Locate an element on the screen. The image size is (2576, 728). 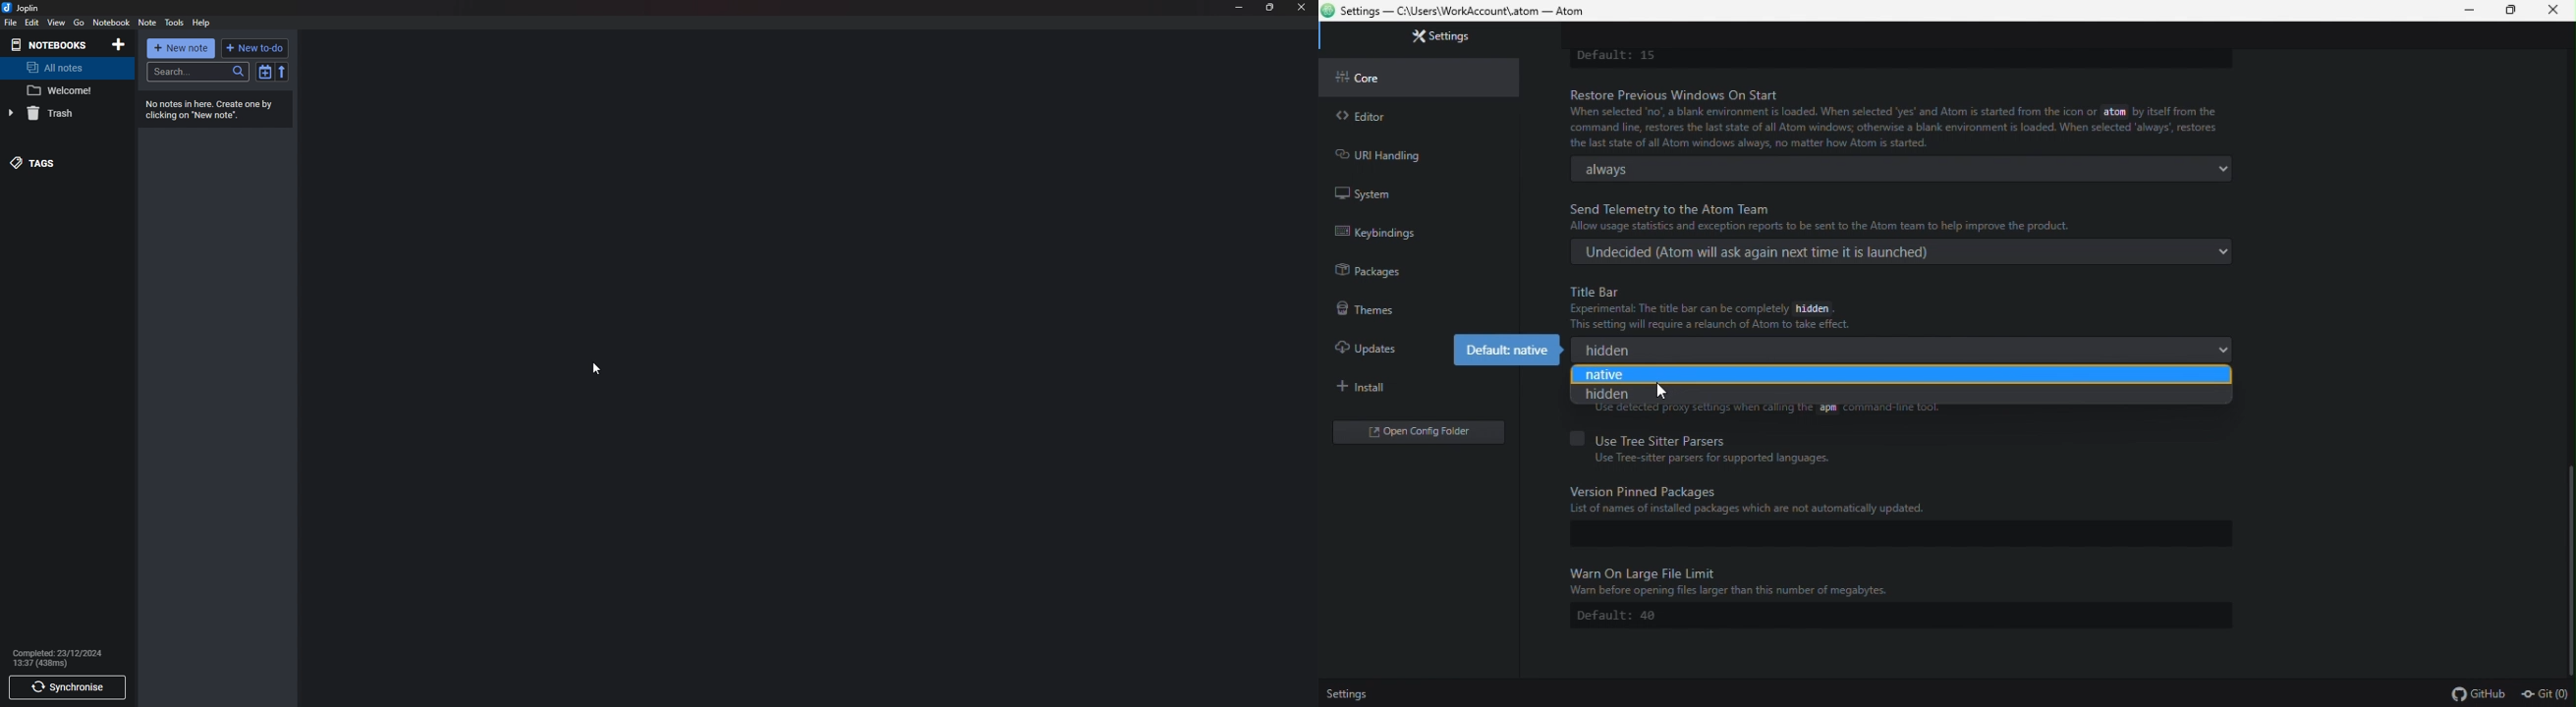
Close is located at coordinates (2553, 13).